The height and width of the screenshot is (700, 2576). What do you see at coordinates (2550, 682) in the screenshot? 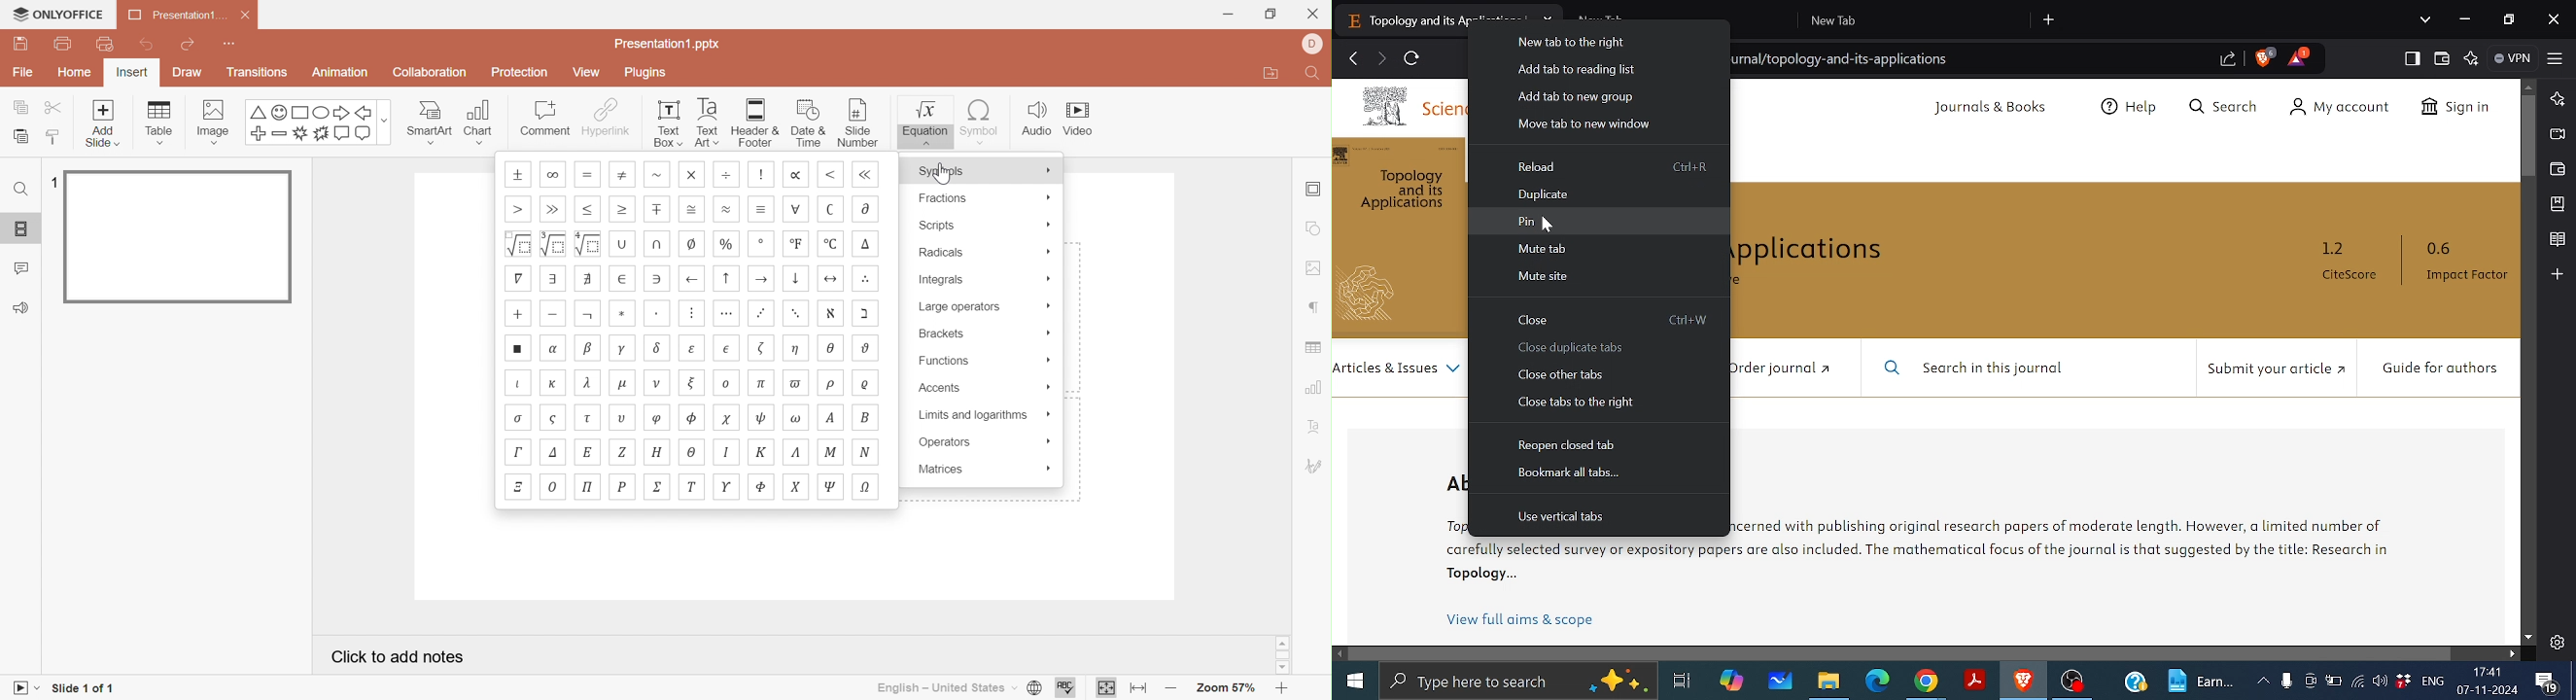
I see `Masseges` at bounding box center [2550, 682].